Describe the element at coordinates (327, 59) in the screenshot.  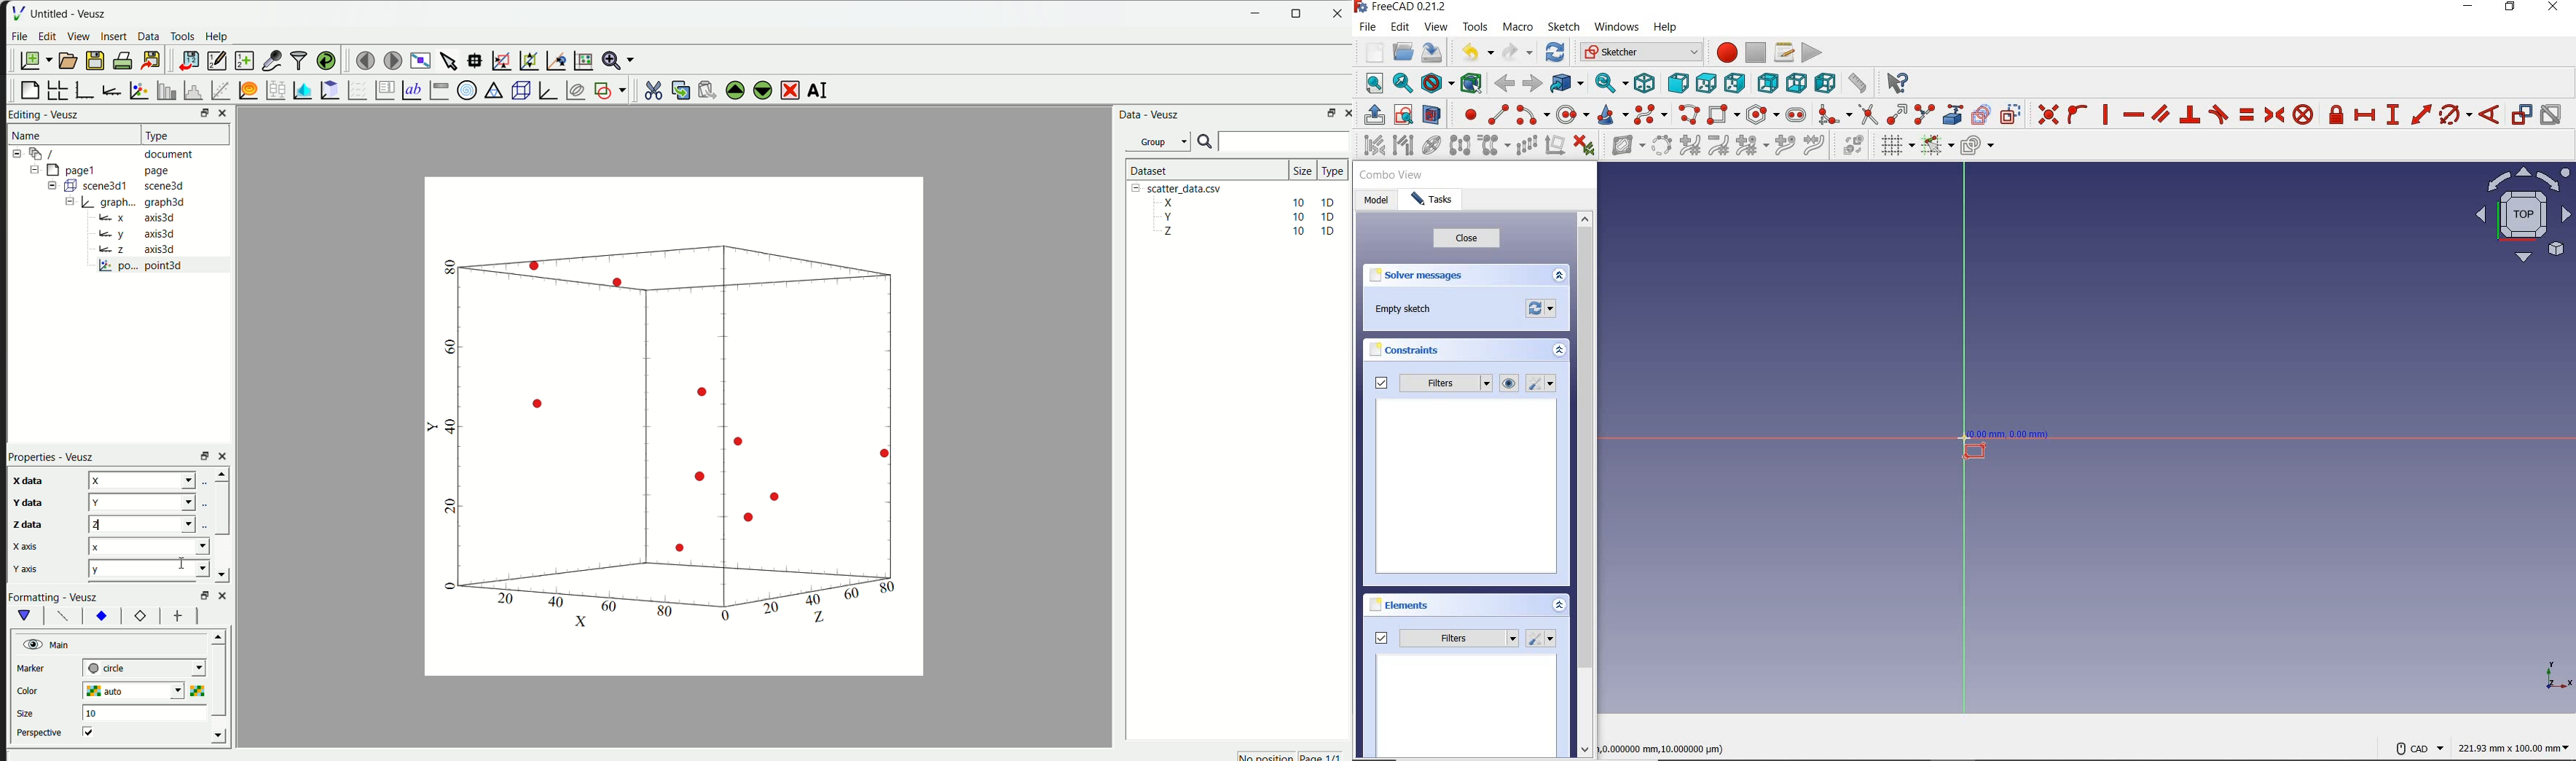
I see `reload linked dataset` at that location.